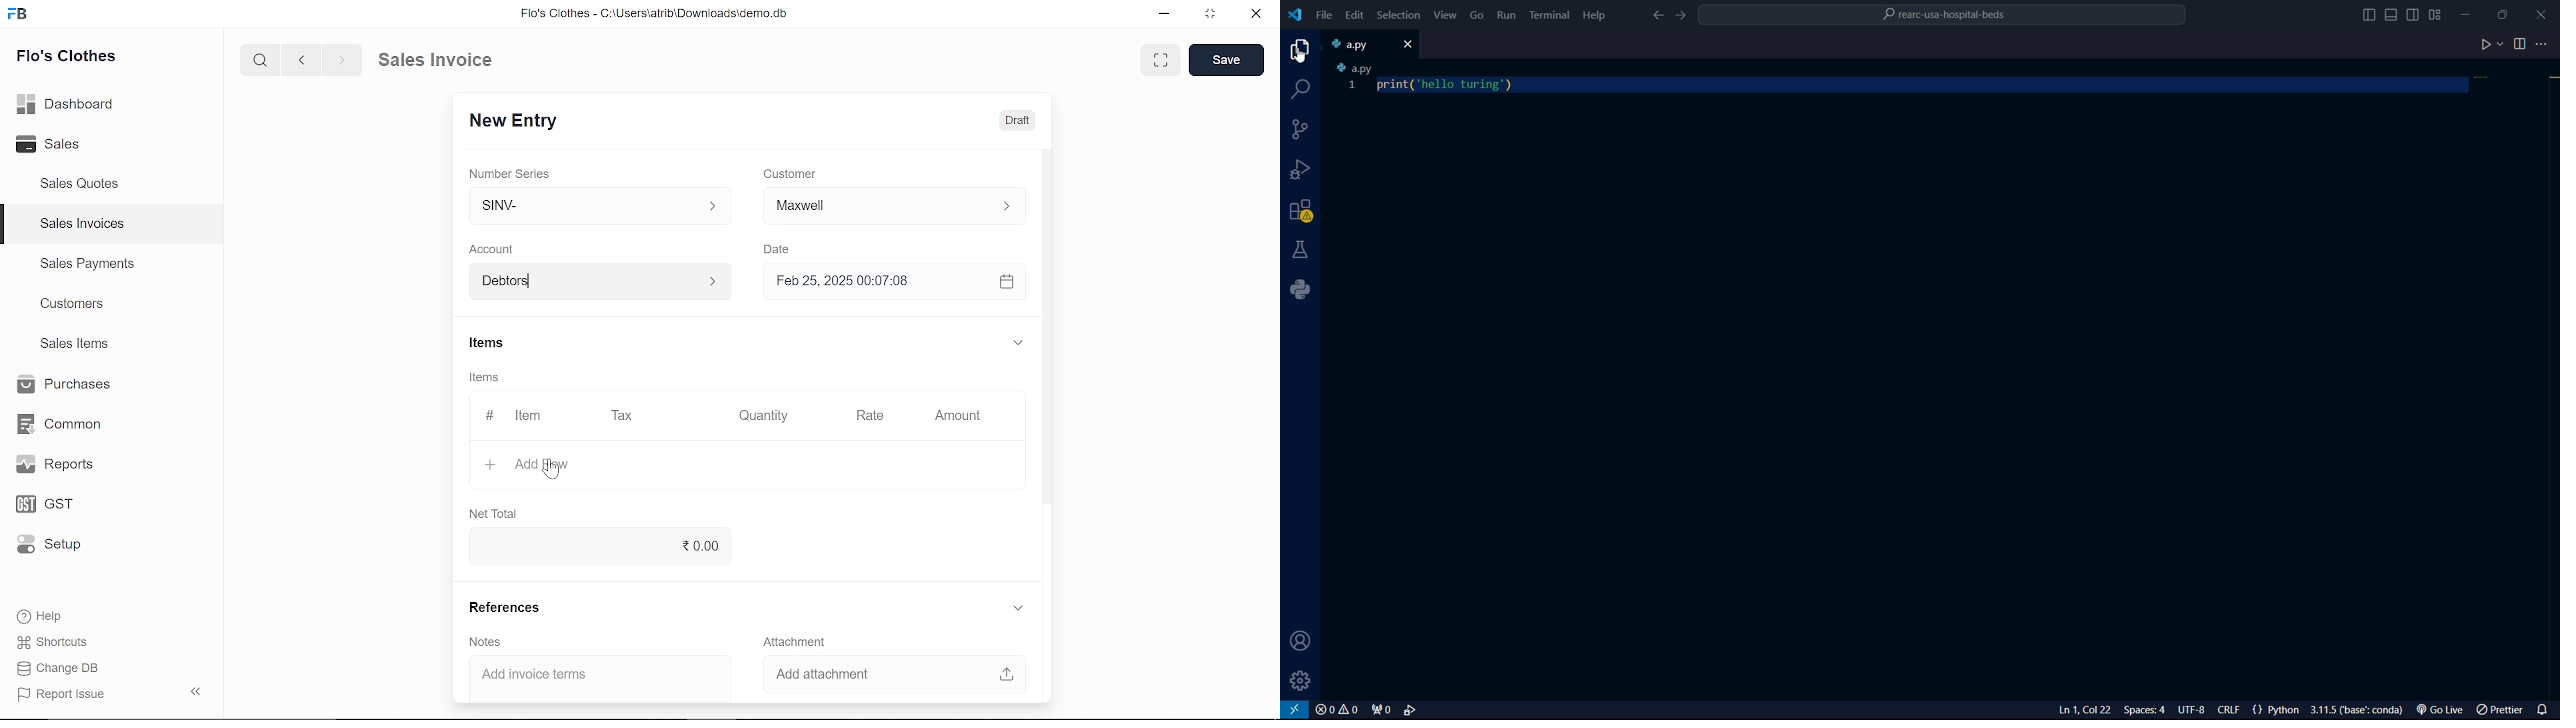 This screenshot has width=2576, height=728. Describe the element at coordinates (67, 386) in the screenshot. I see `Purchases` at that location.